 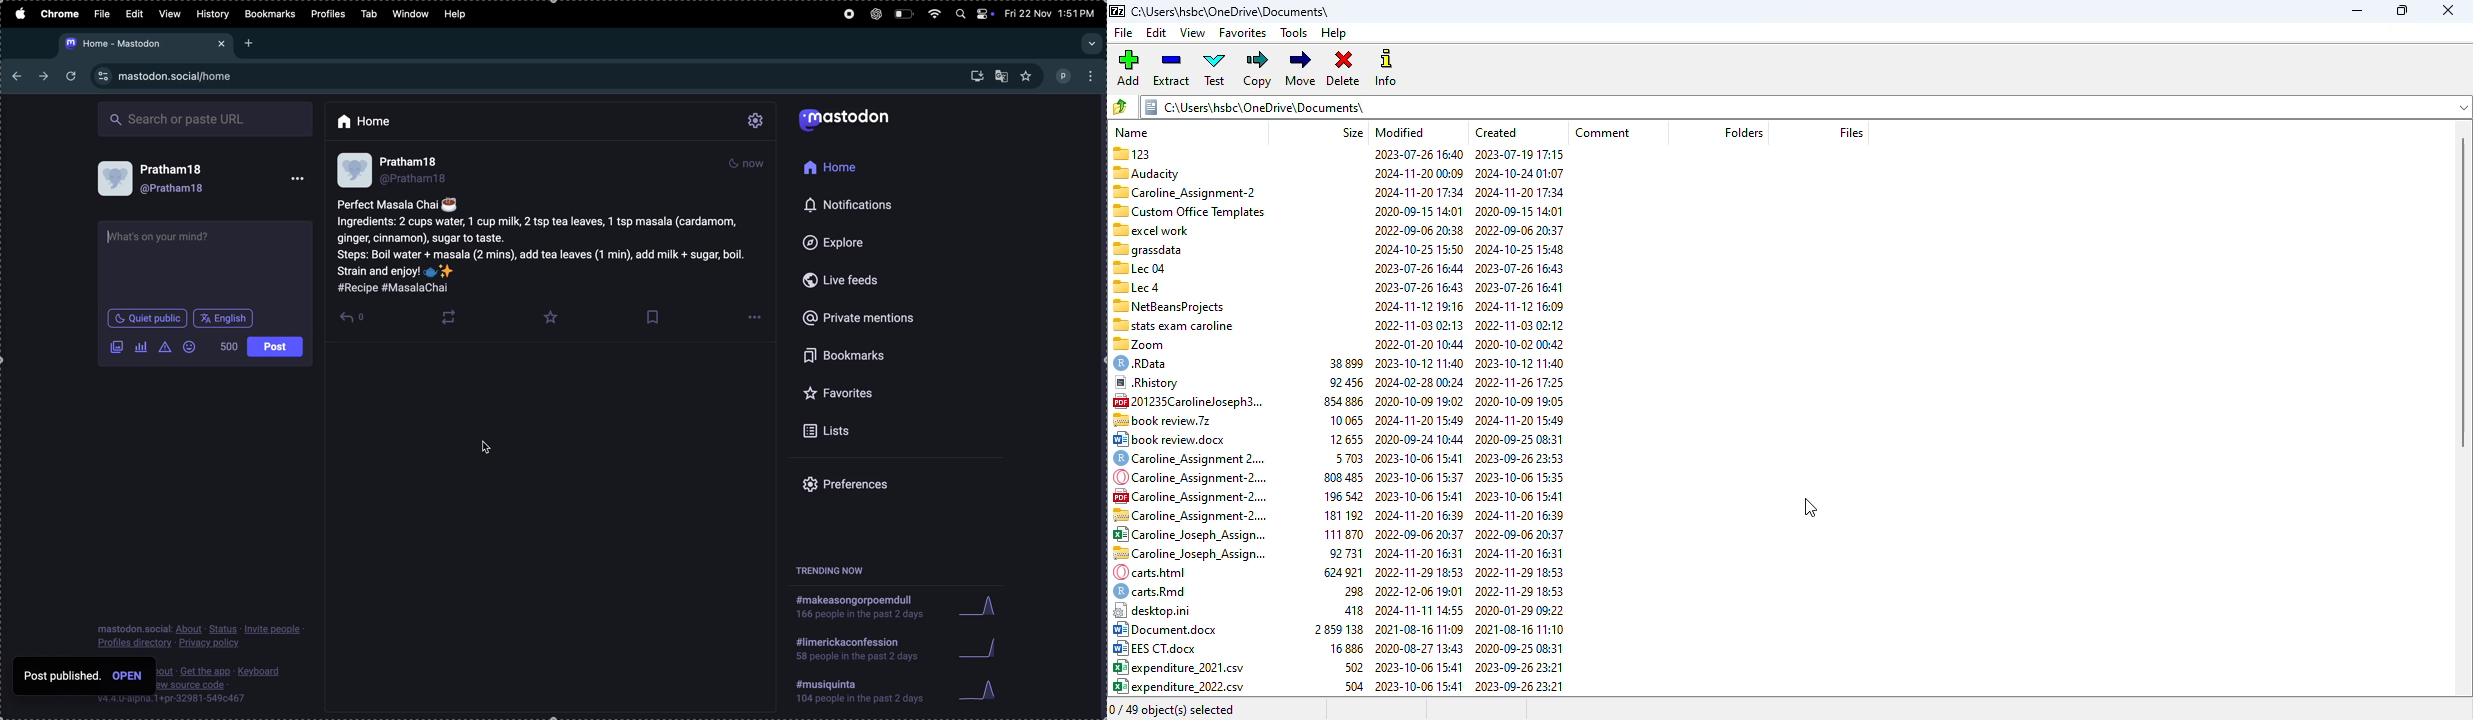 What do you see at coordinates (2402, 11) in the screenshot?
I see `maximize` at bounding box center [2402, 11].